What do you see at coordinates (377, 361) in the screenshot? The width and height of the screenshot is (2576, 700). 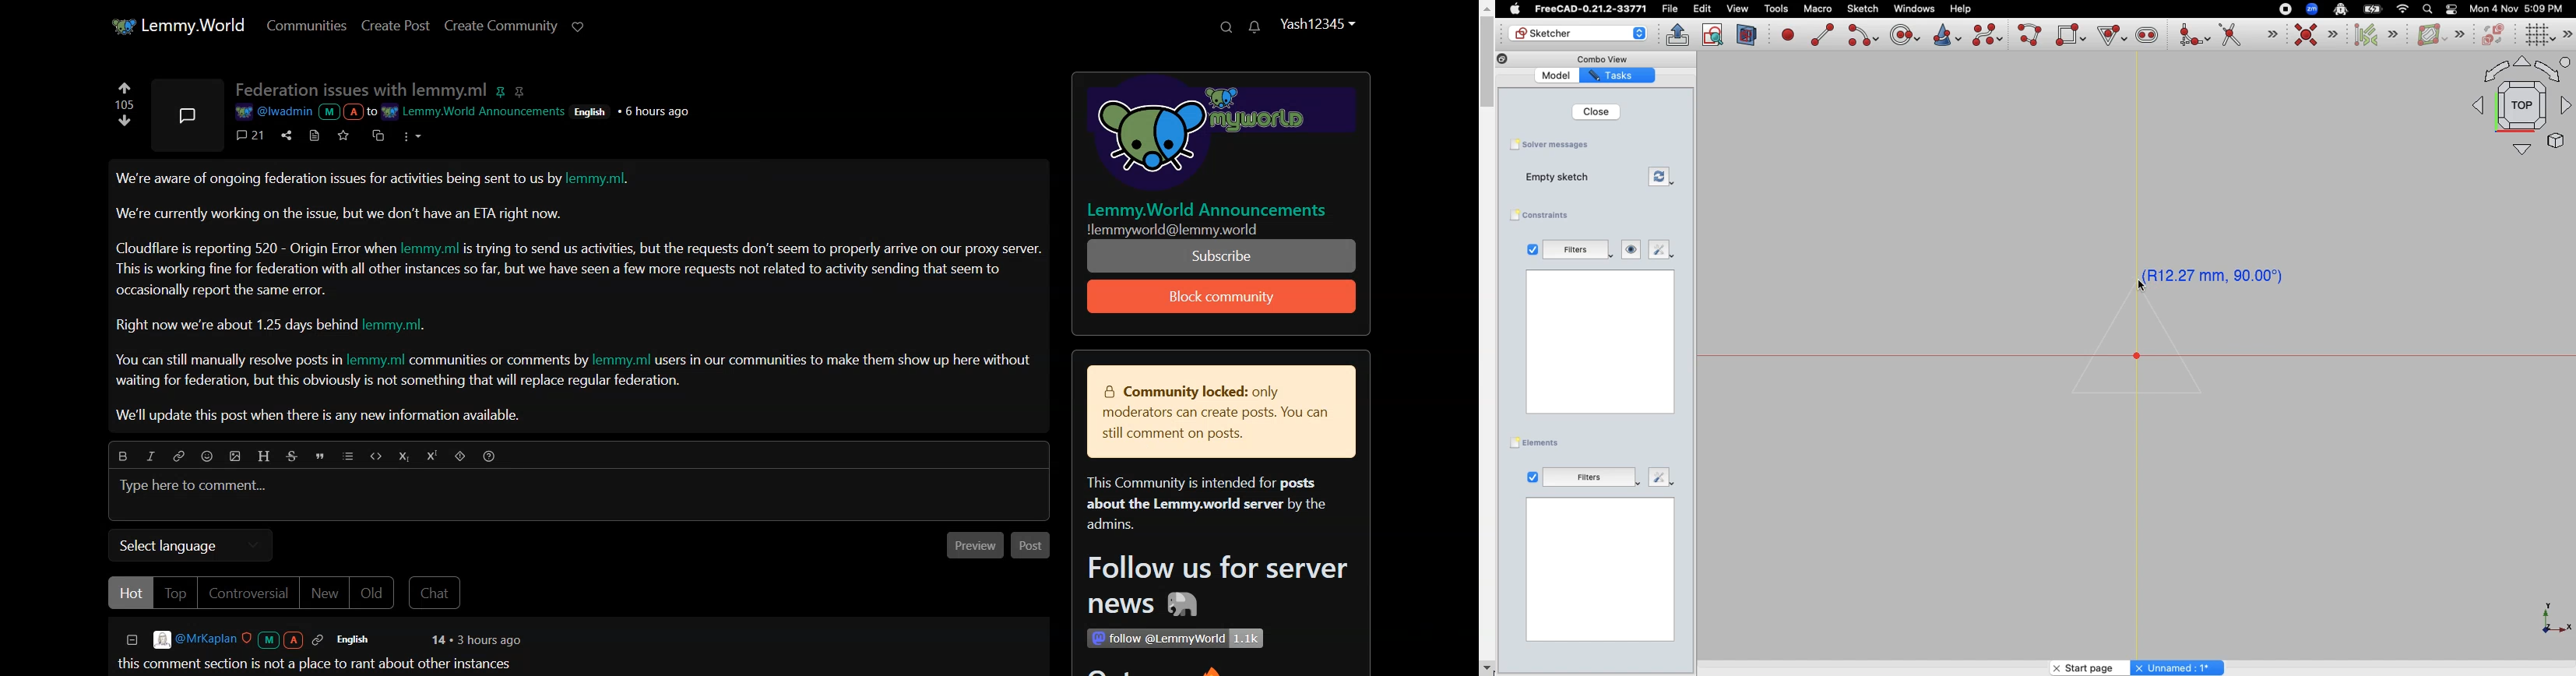 I see `lemmy.ml` at bounding box center [377, 361].